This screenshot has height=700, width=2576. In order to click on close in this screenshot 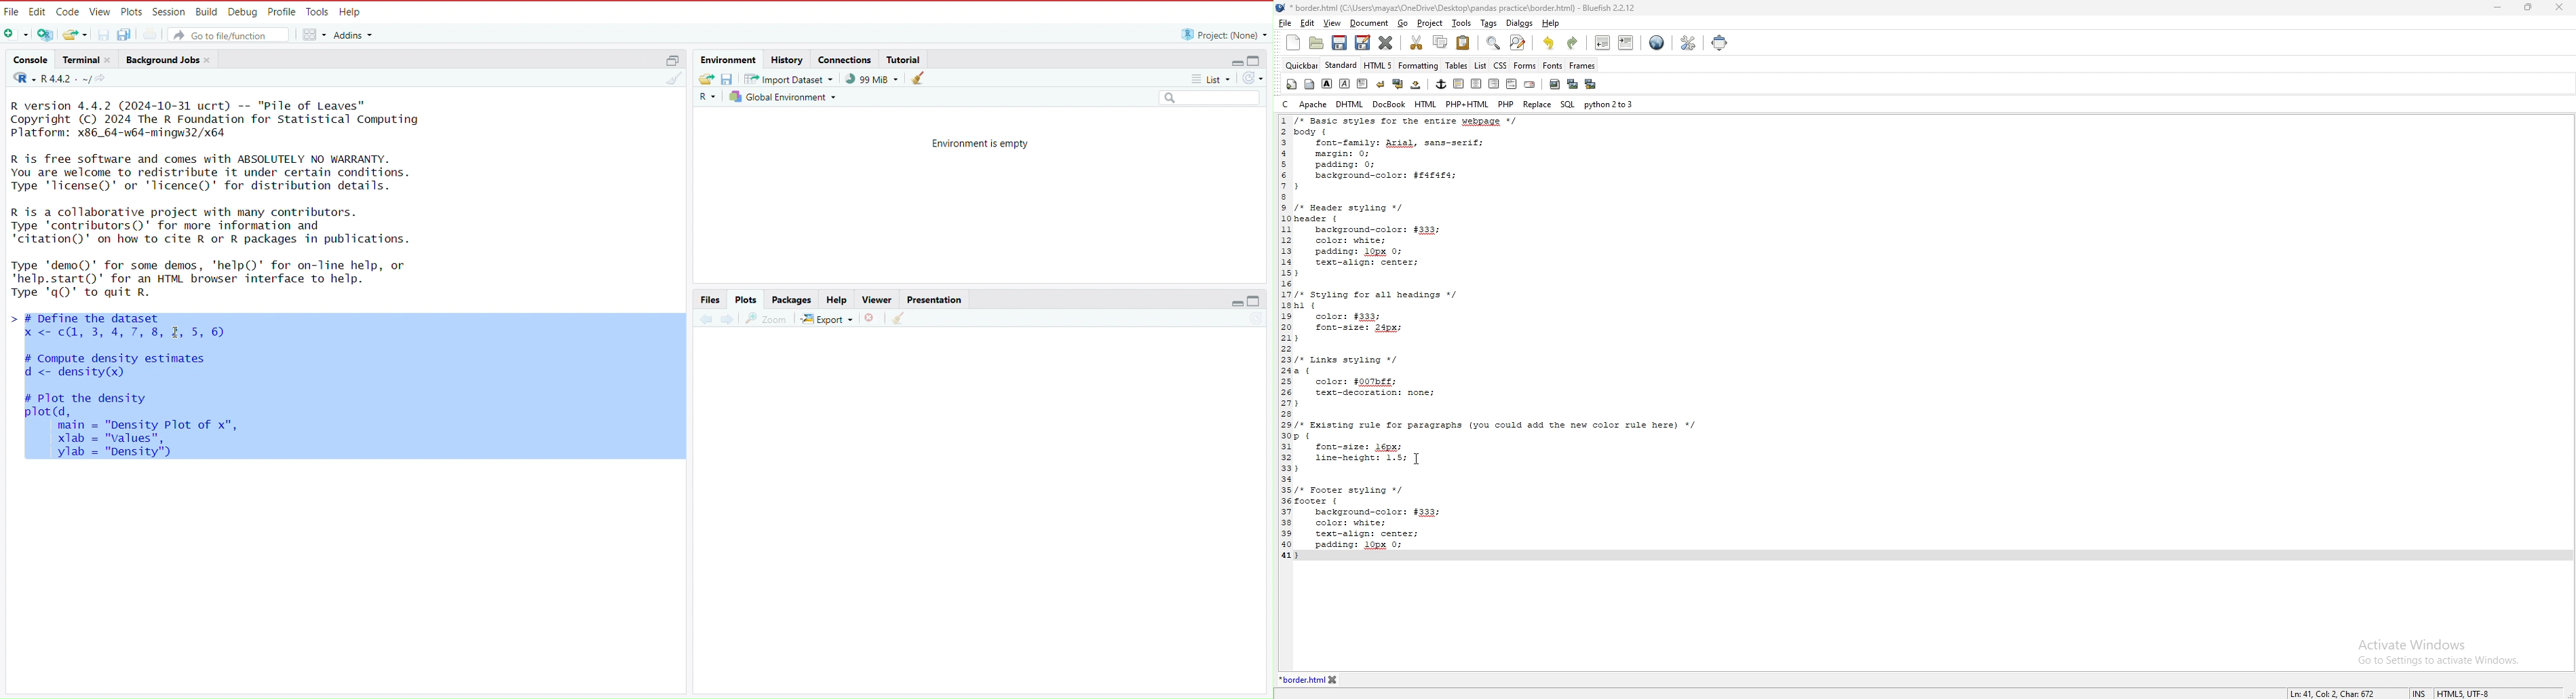, I will do `click(111, 60)`.